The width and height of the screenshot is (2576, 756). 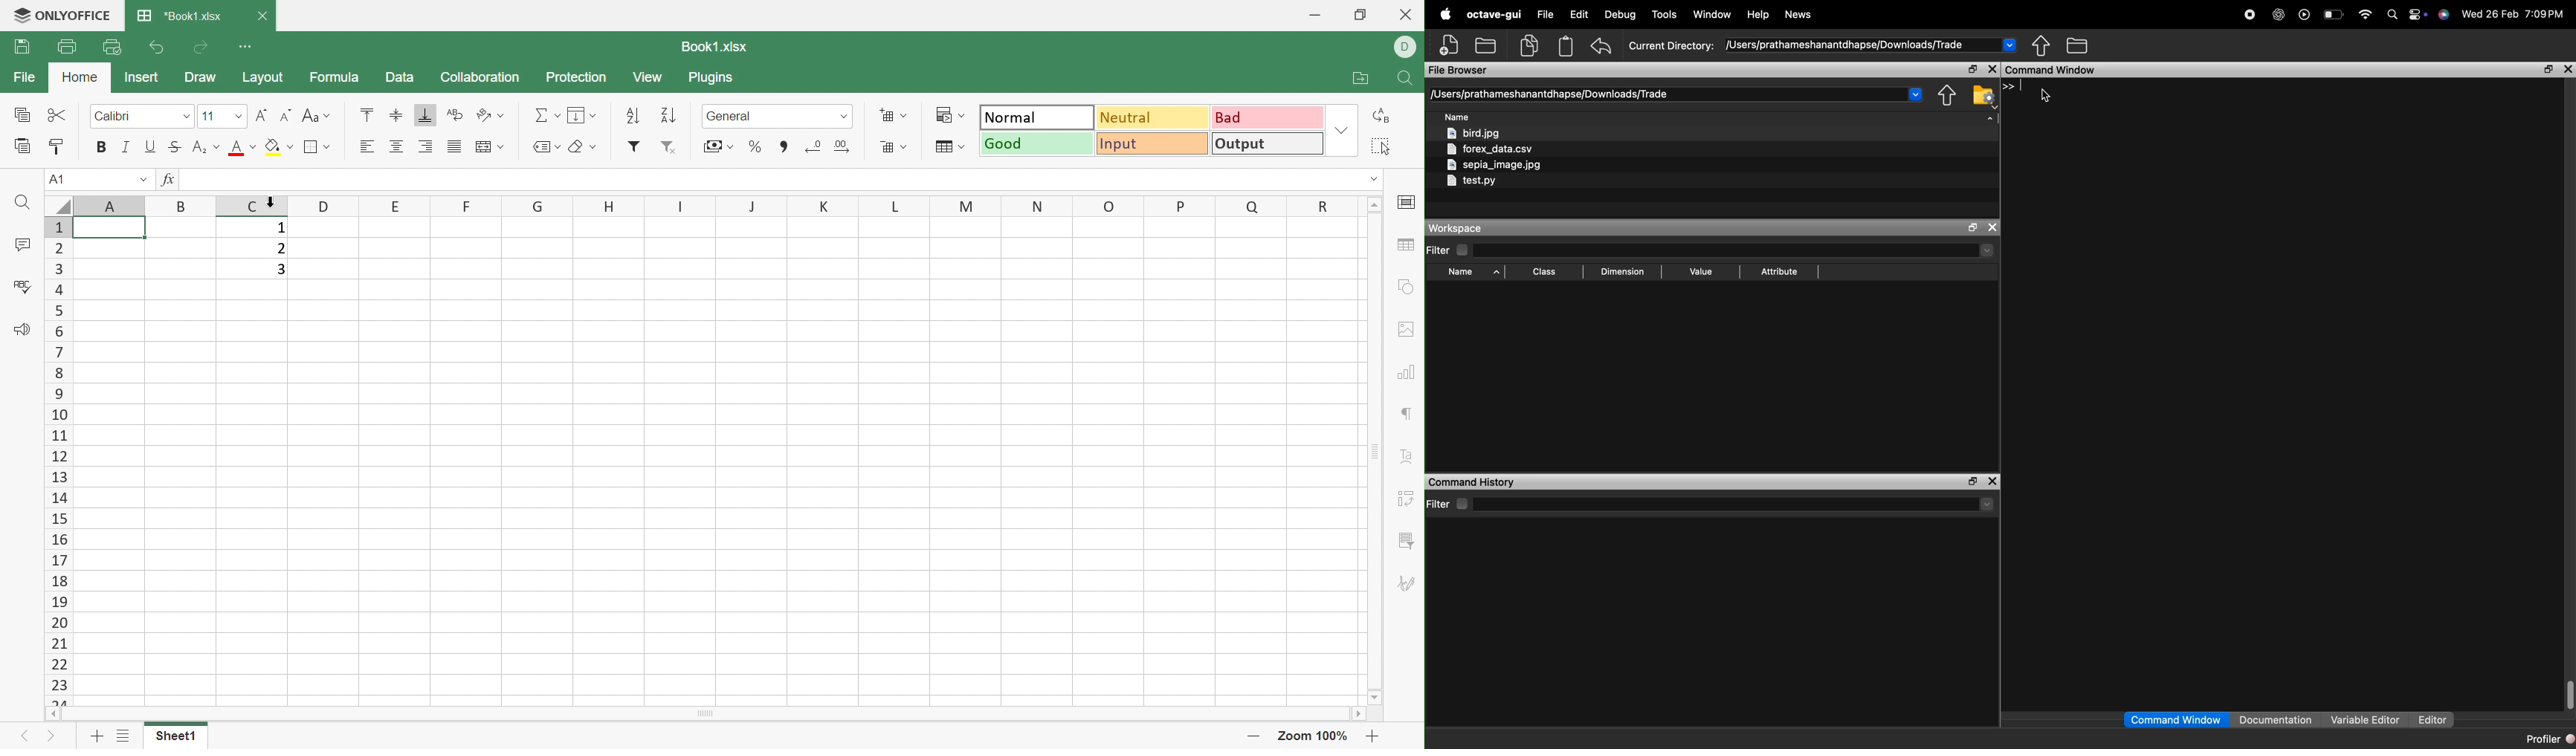 What do you see at coordinates (427, 148) in the screenshot?
I see `Align Right` at bounding box center [427, 148].